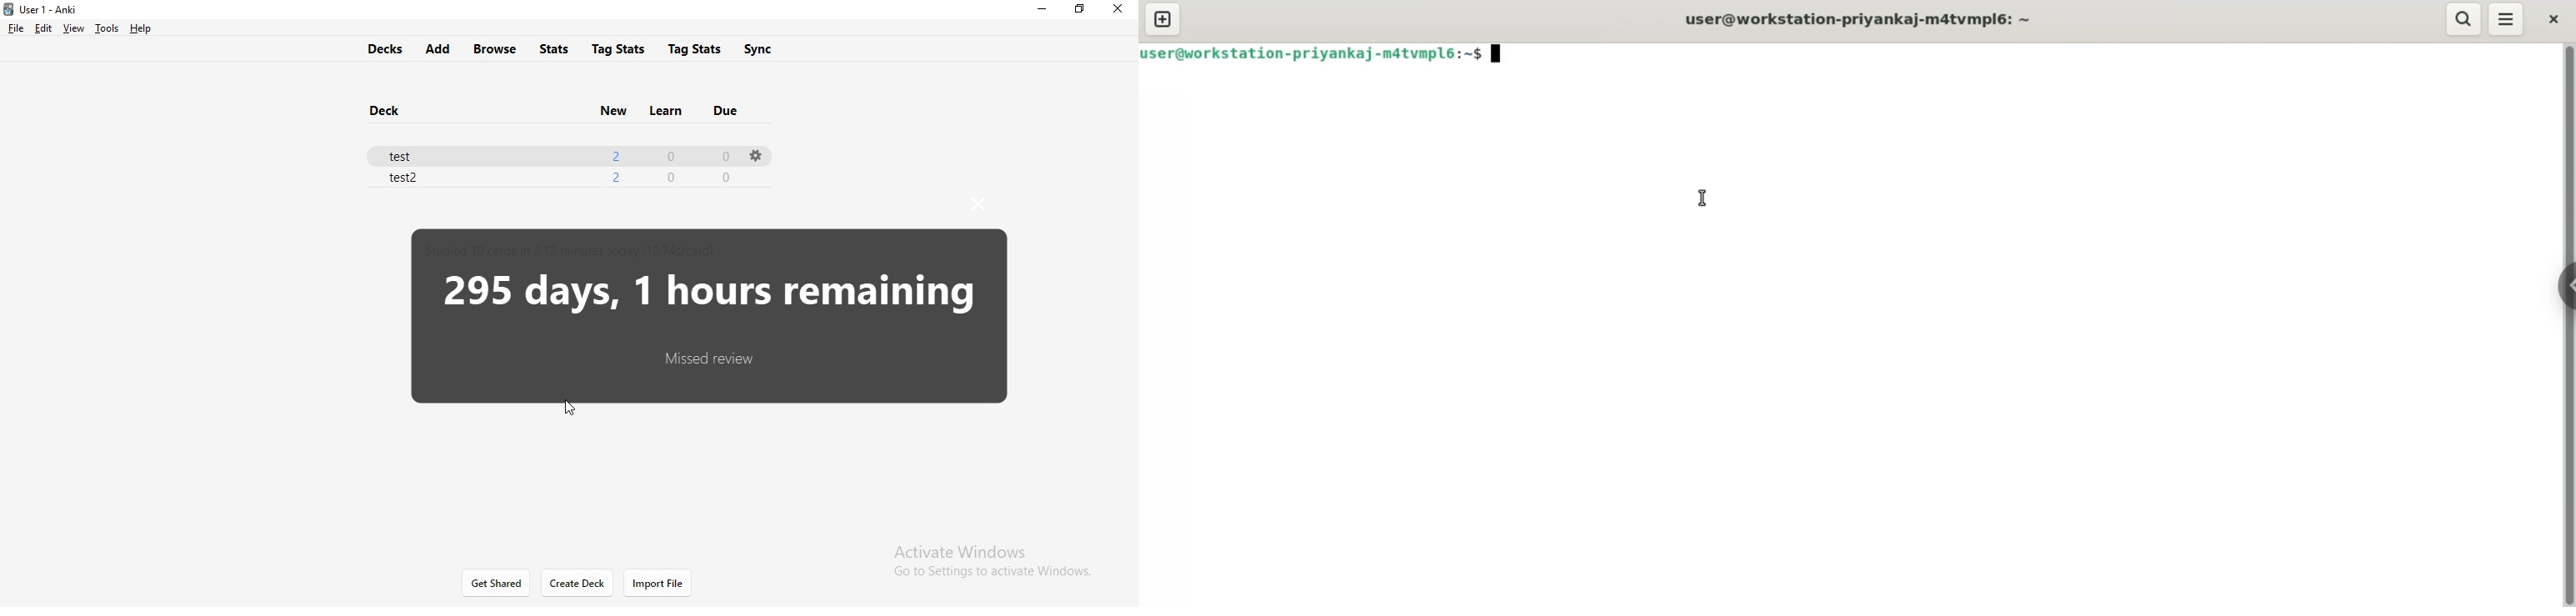 Image resolution: width=2576 pixels, height=616 pixels. What do you see at coordinates (675, 156) in the screenshot?
I see `0` at bounding box center [675, 156].